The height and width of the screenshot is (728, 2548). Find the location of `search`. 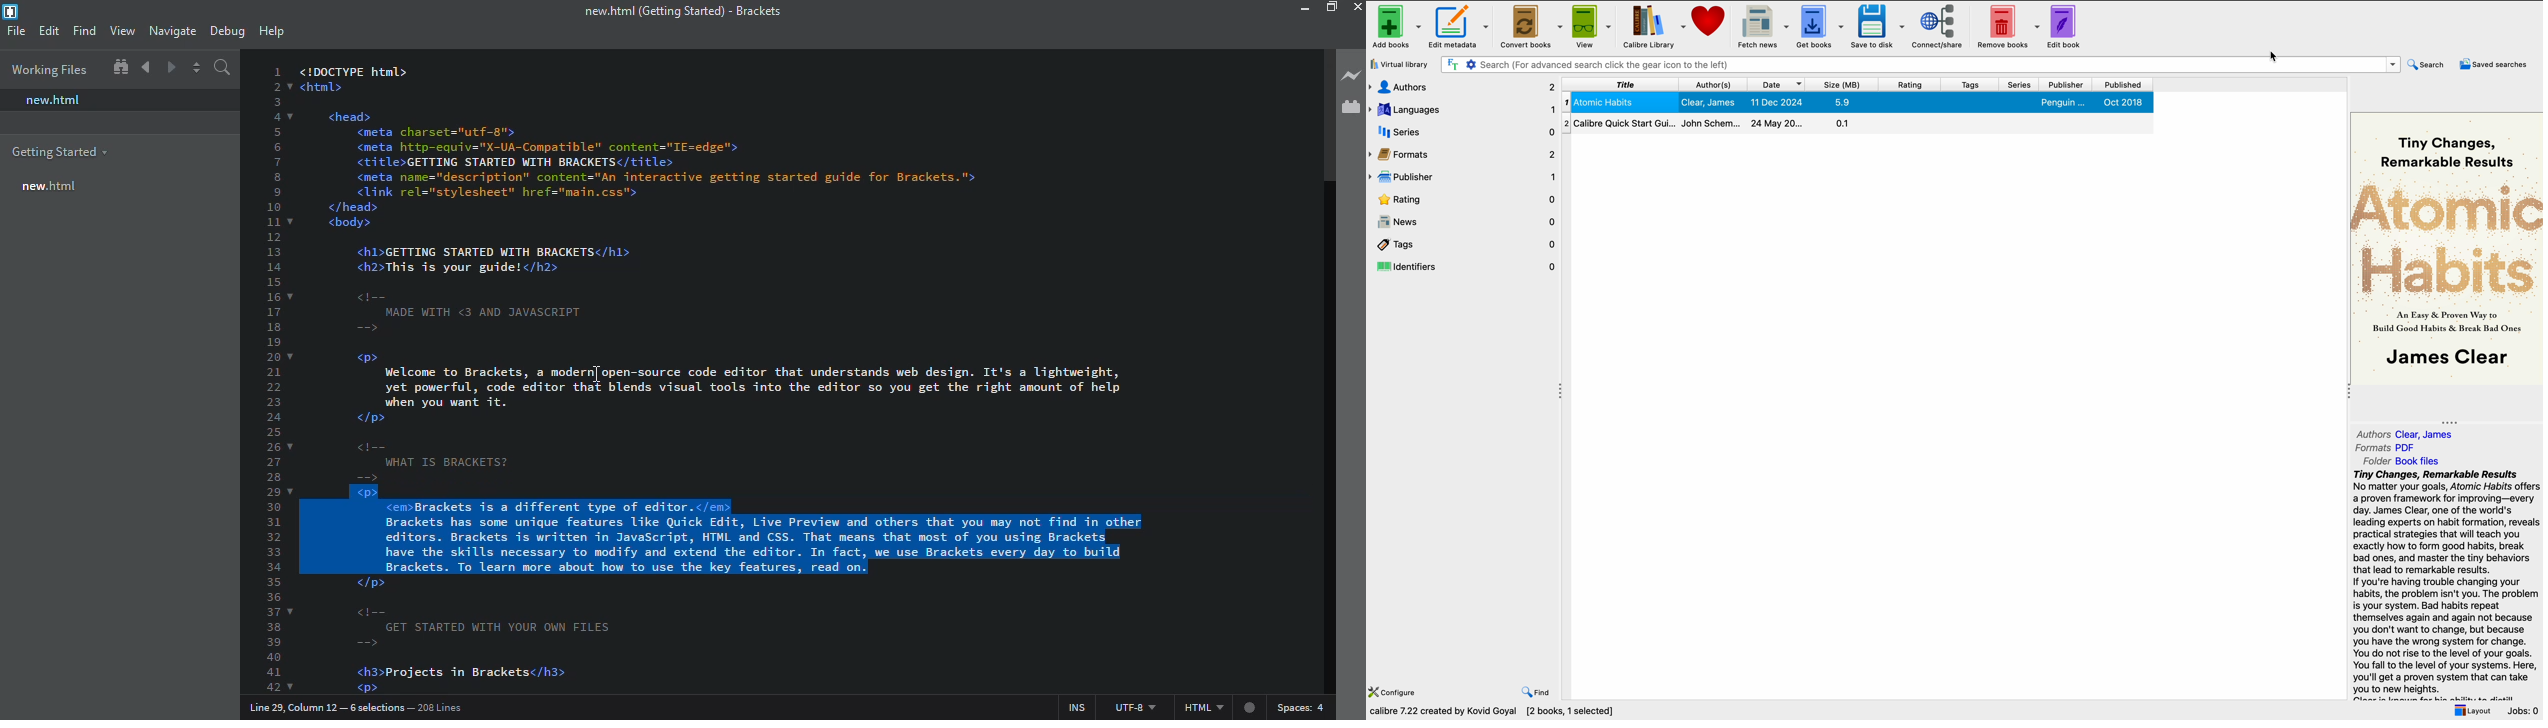

search is located at coordinates (223, 68).